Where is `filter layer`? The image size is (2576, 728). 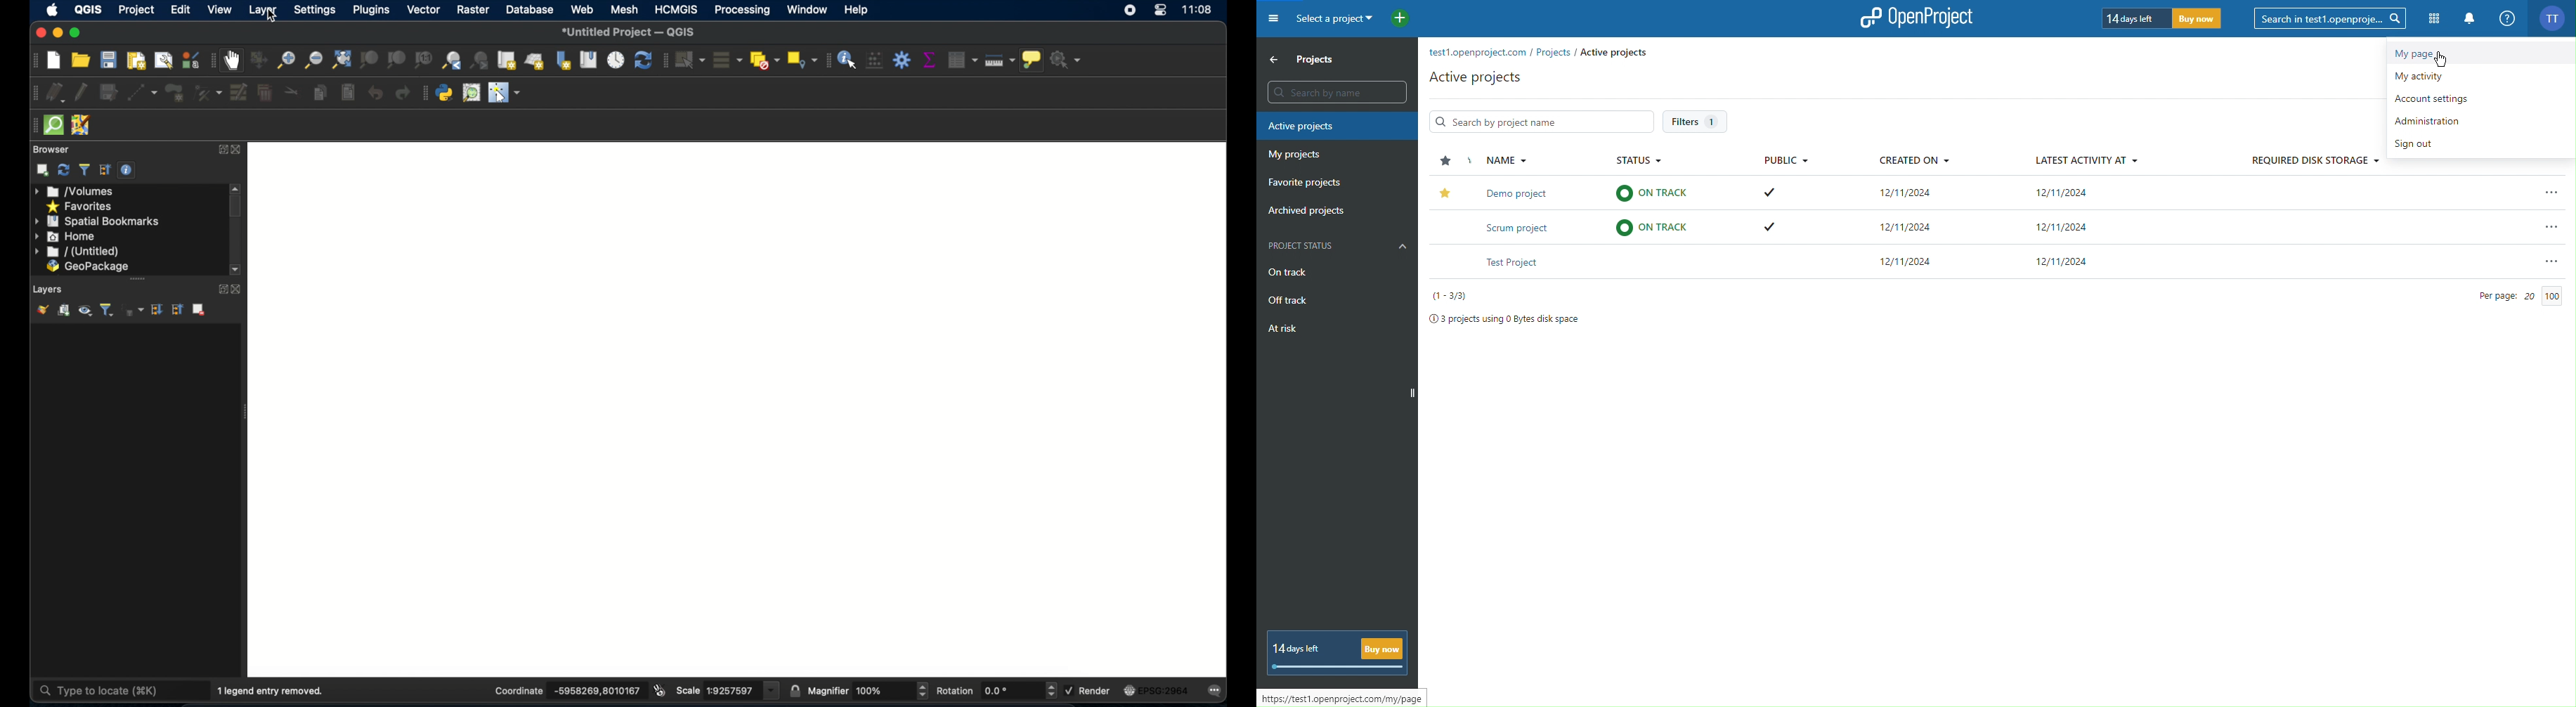 filter layer is located at coordinates (107, 310).